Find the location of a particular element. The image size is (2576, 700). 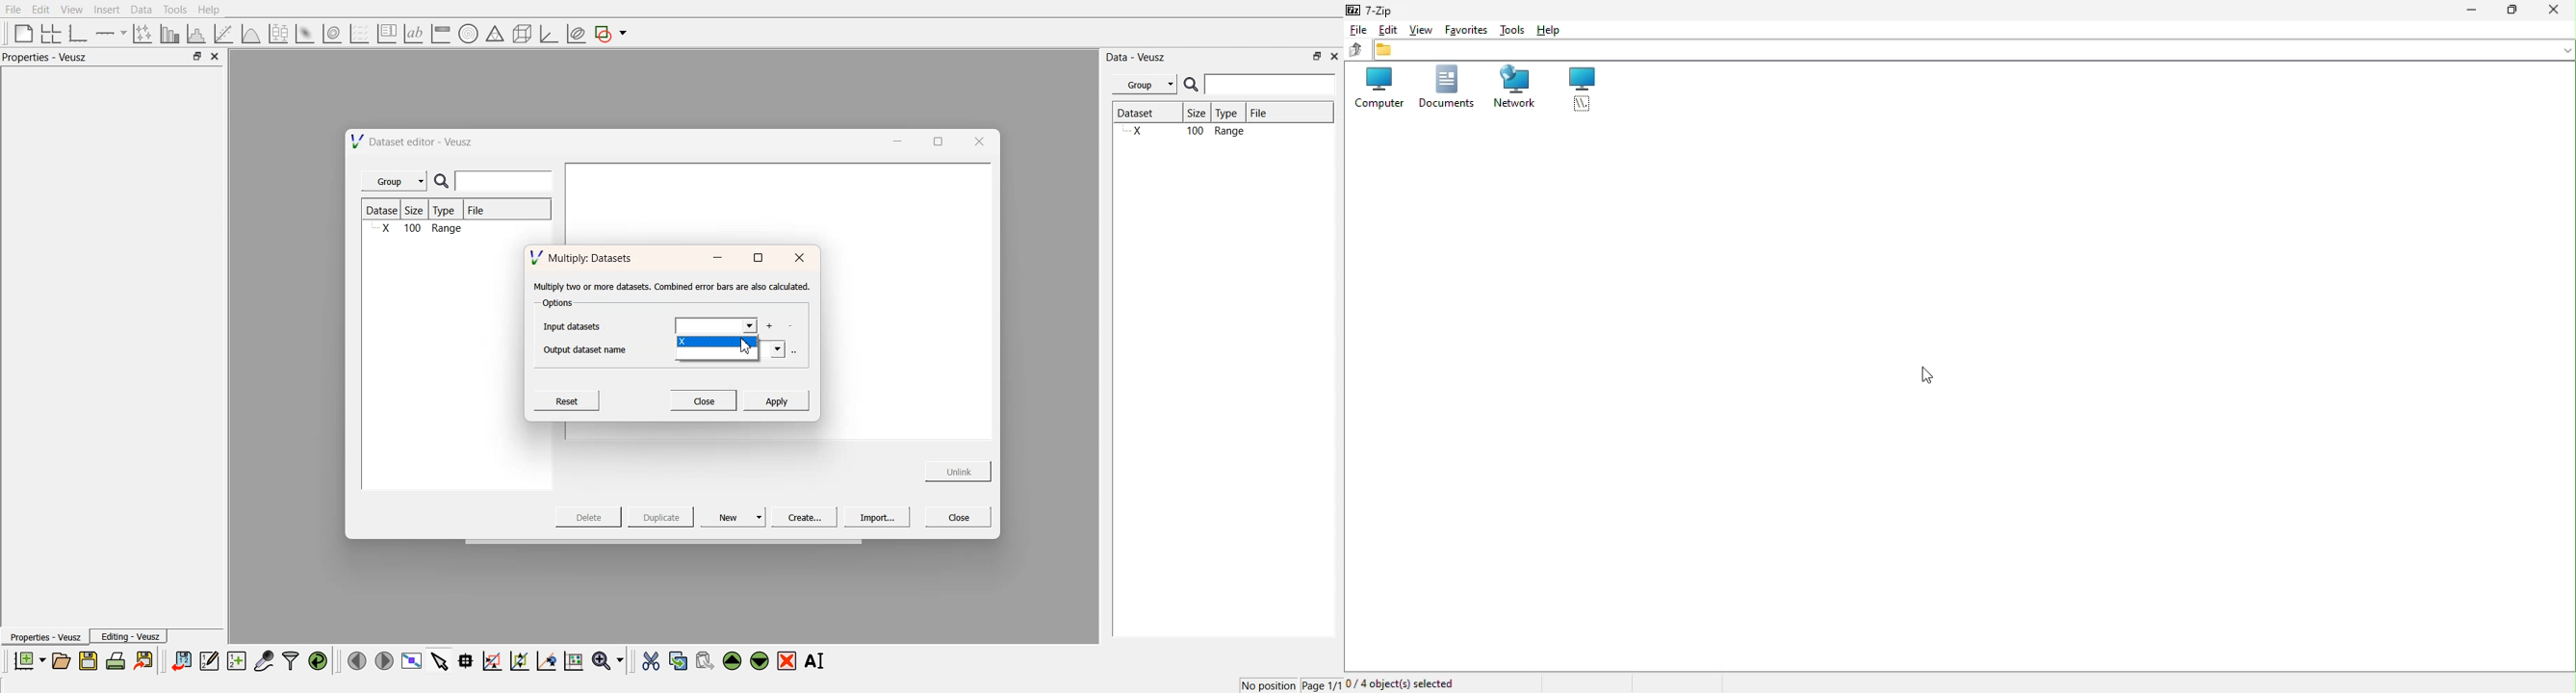

Input datasets is located at coordinates (575, 326).